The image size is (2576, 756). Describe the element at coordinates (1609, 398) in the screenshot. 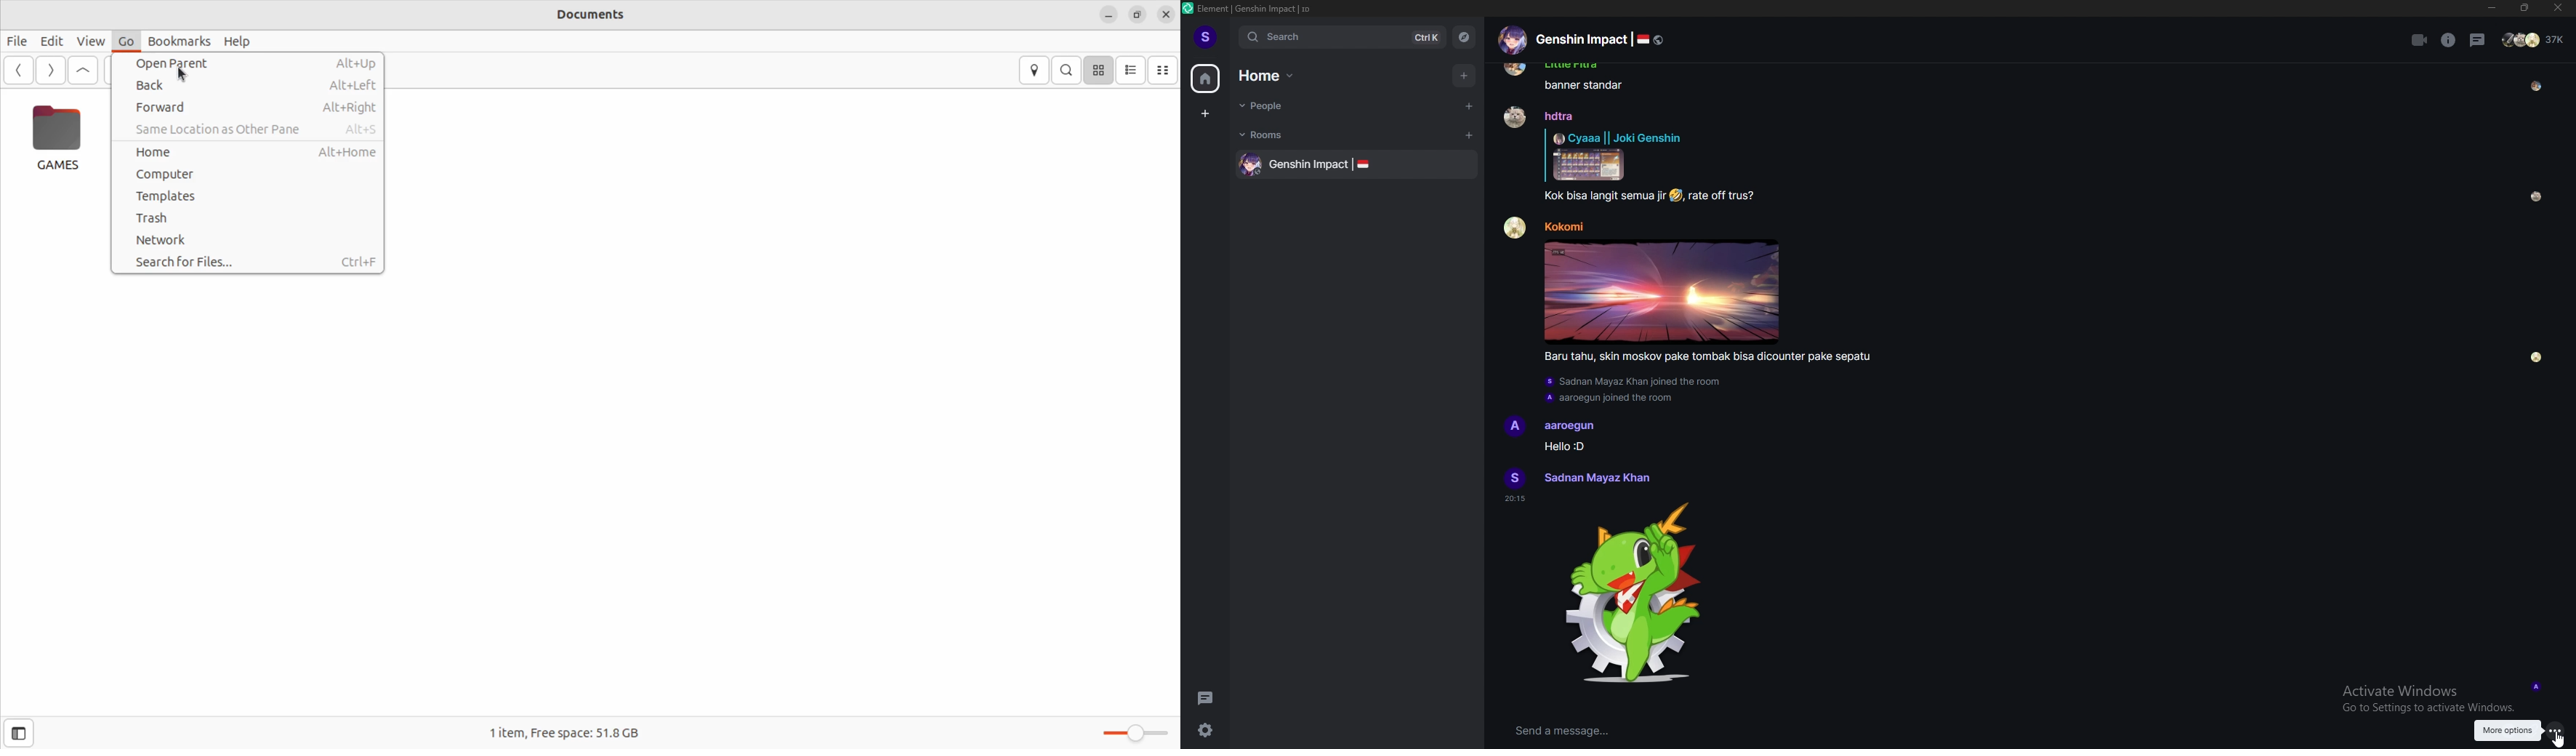

I see `aaroegun joined the room` at that location.